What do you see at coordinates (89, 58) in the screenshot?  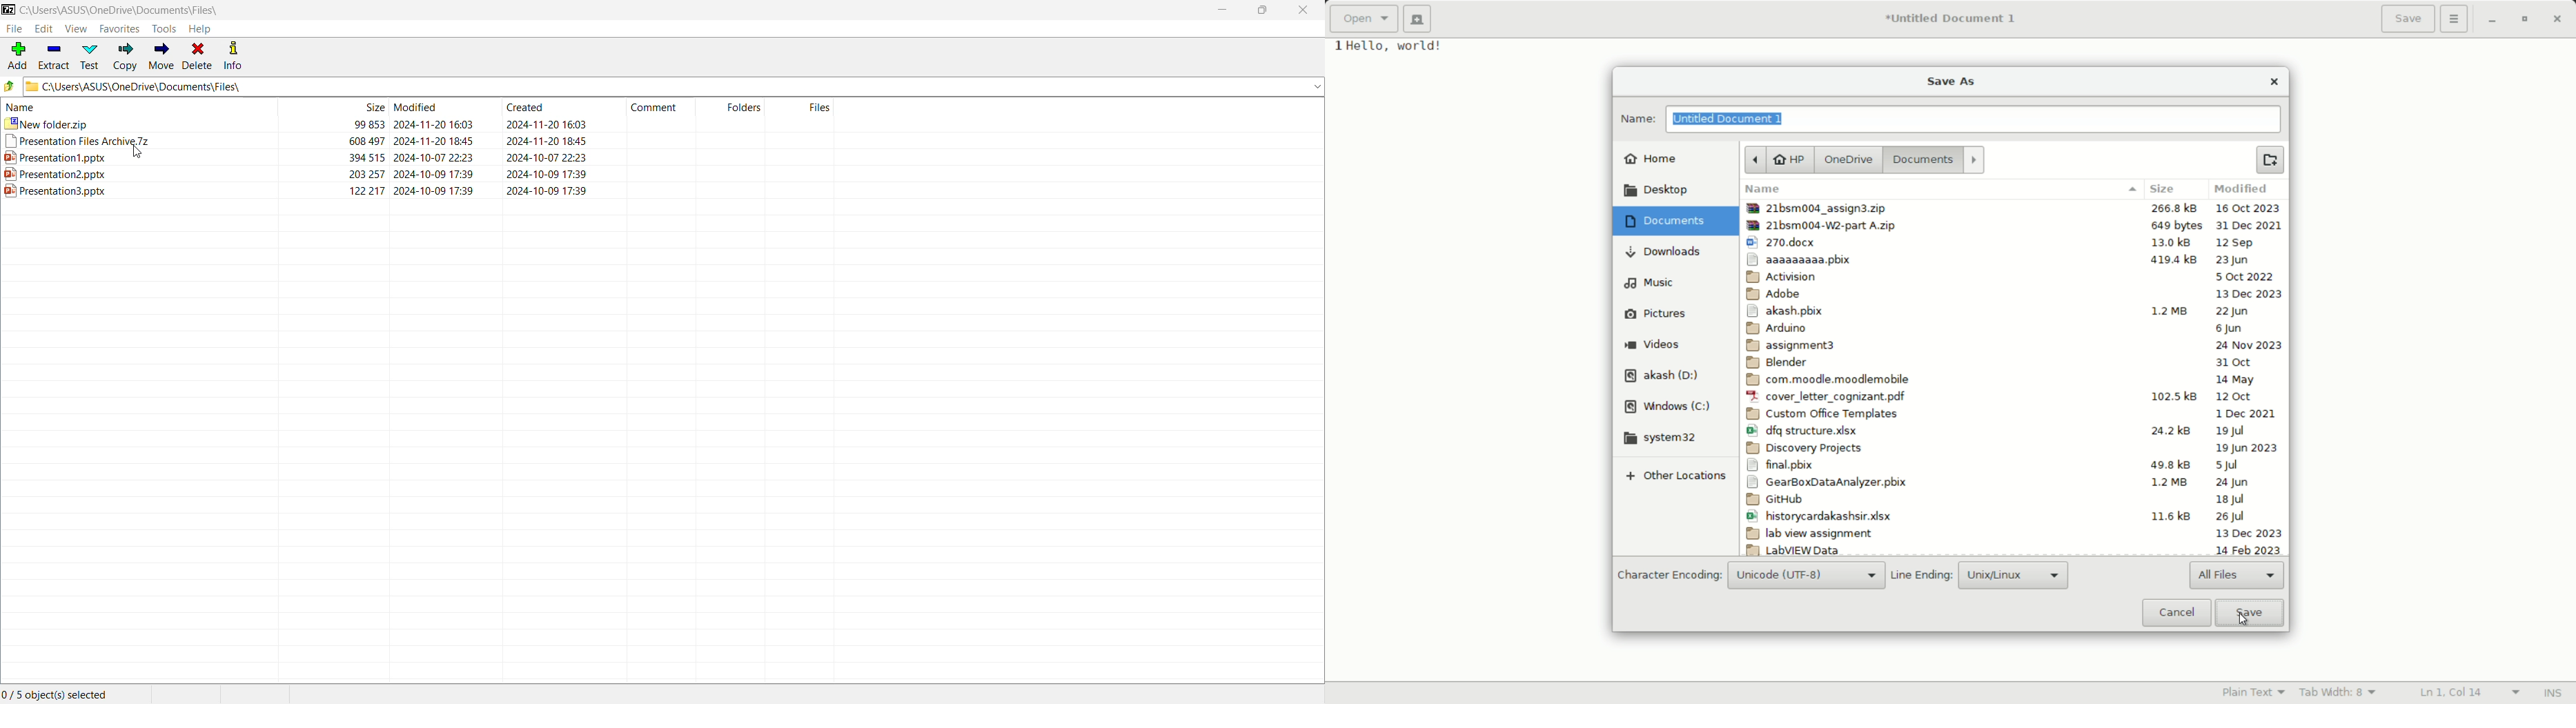 I see `Test` at bounding box center [89, 58].